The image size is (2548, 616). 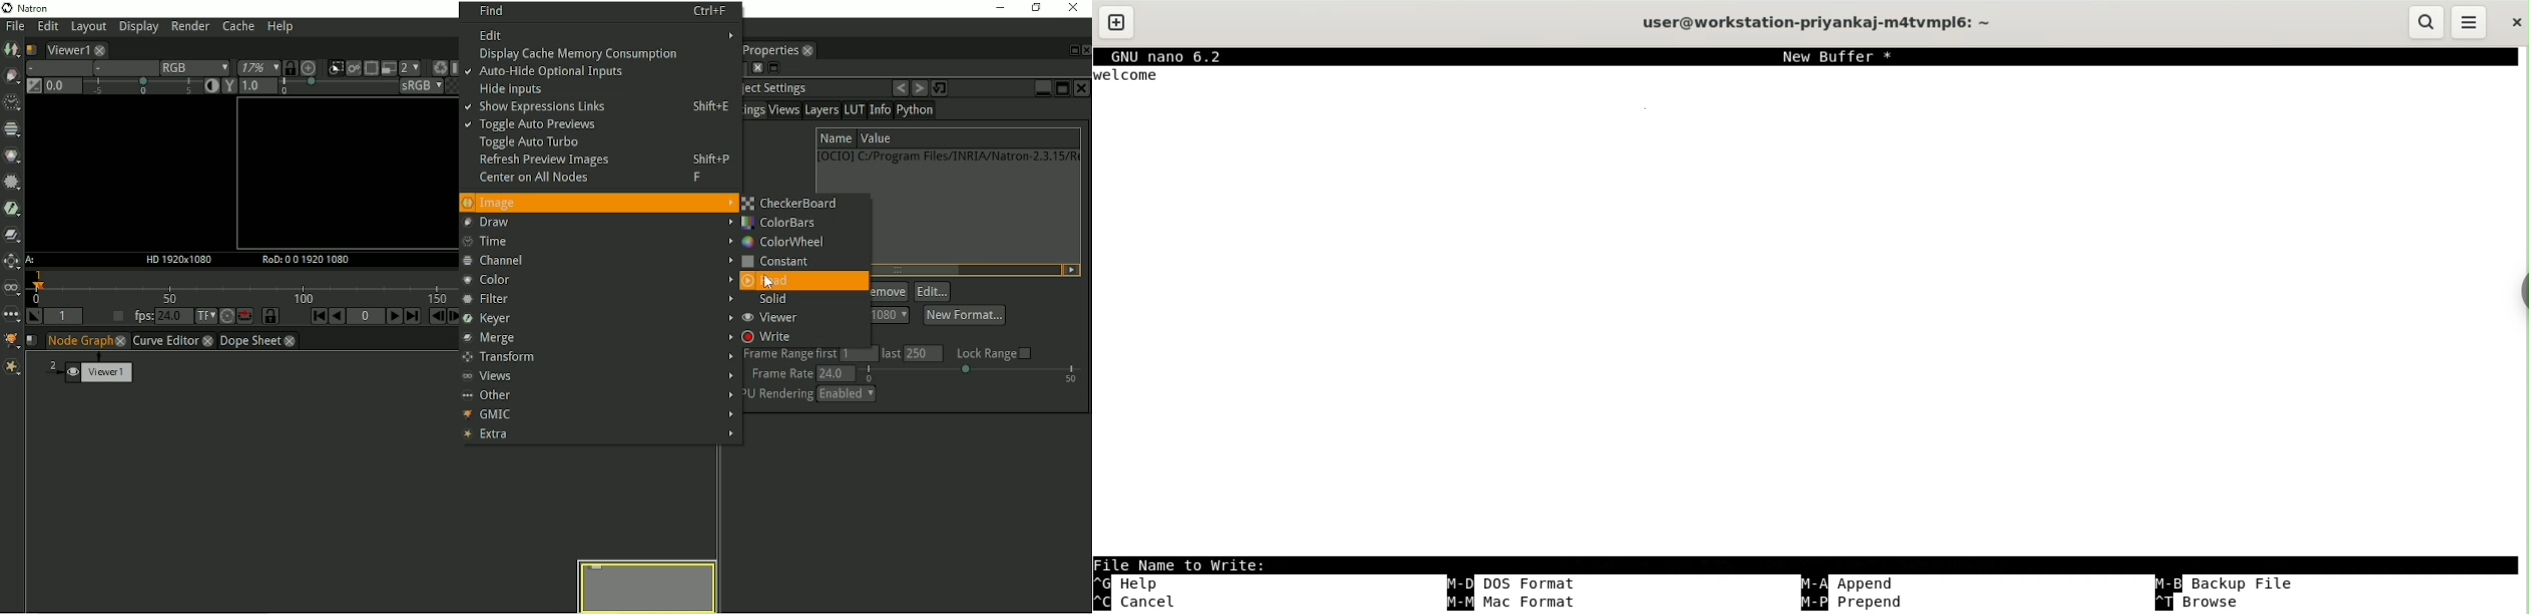 I want to click on Zoom, so click(x=255, y=68).